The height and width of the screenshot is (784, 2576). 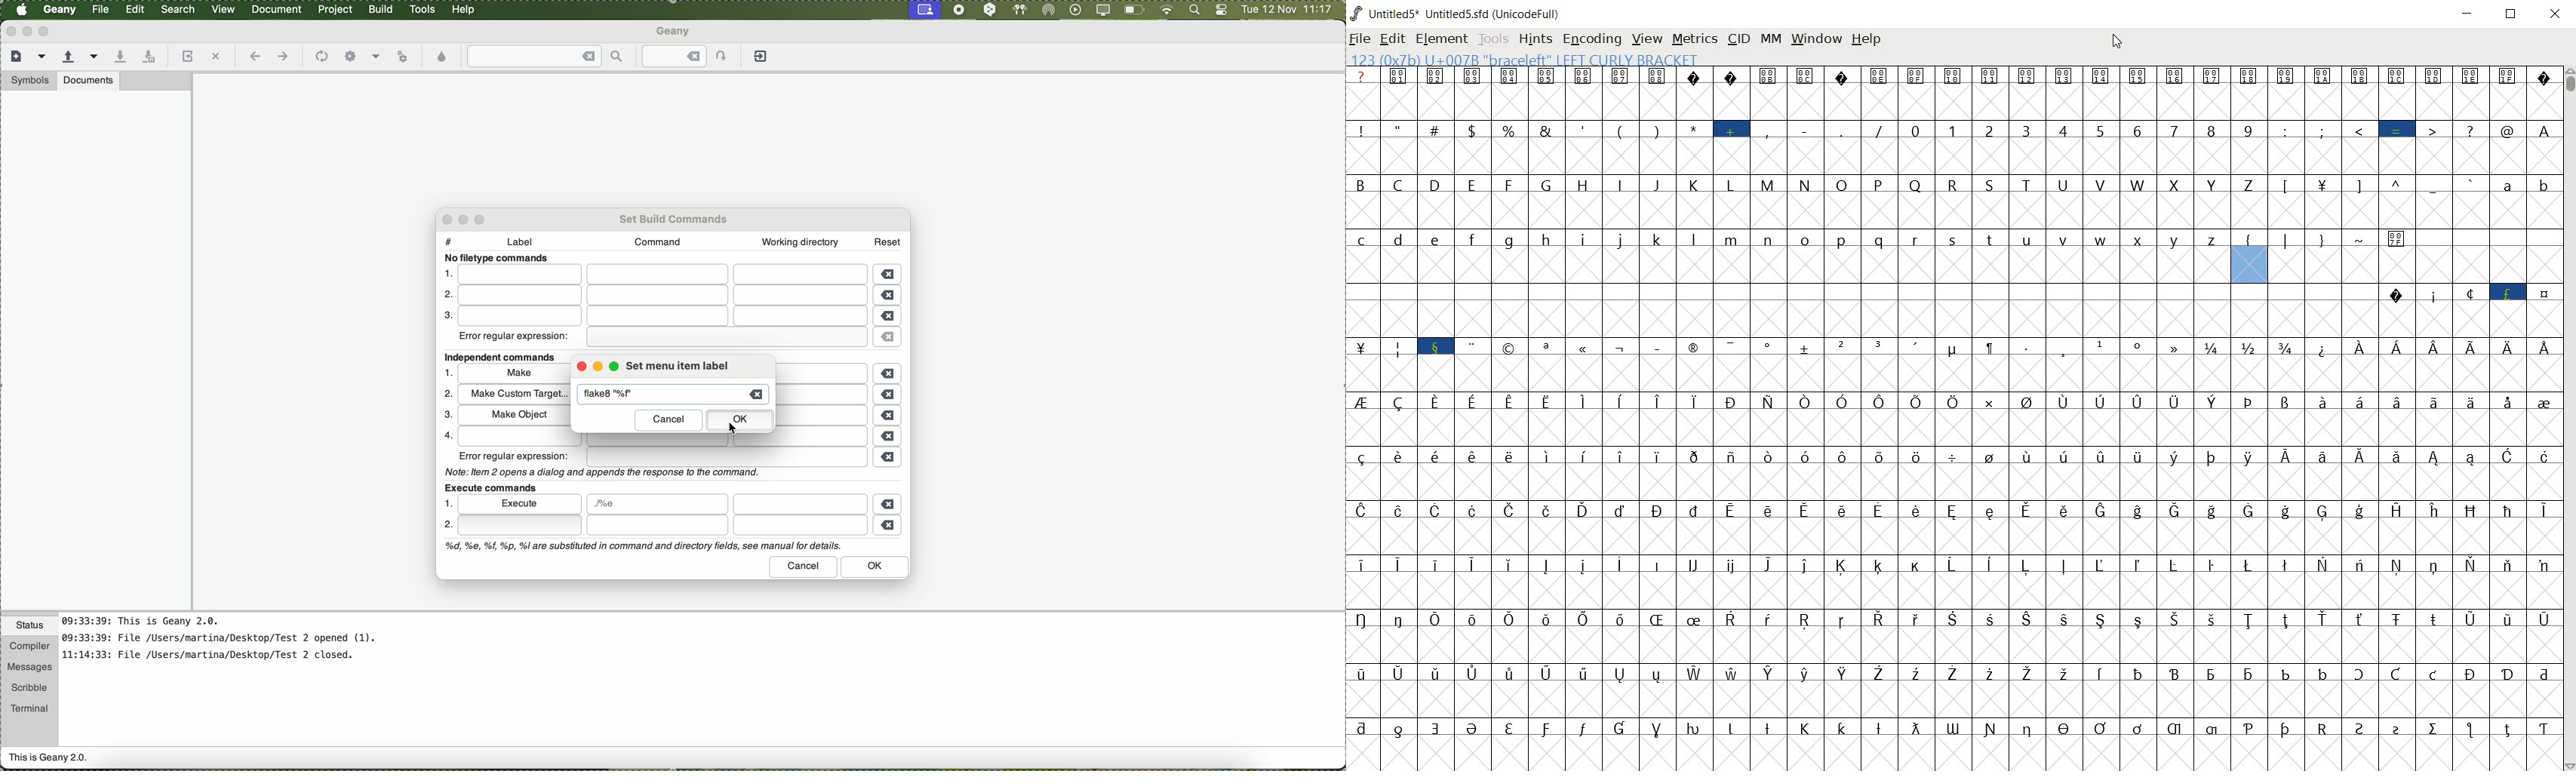 What do you see at coordinates (445, 415) in the screenshot?
I see `3` at bounding box center [445, 415].